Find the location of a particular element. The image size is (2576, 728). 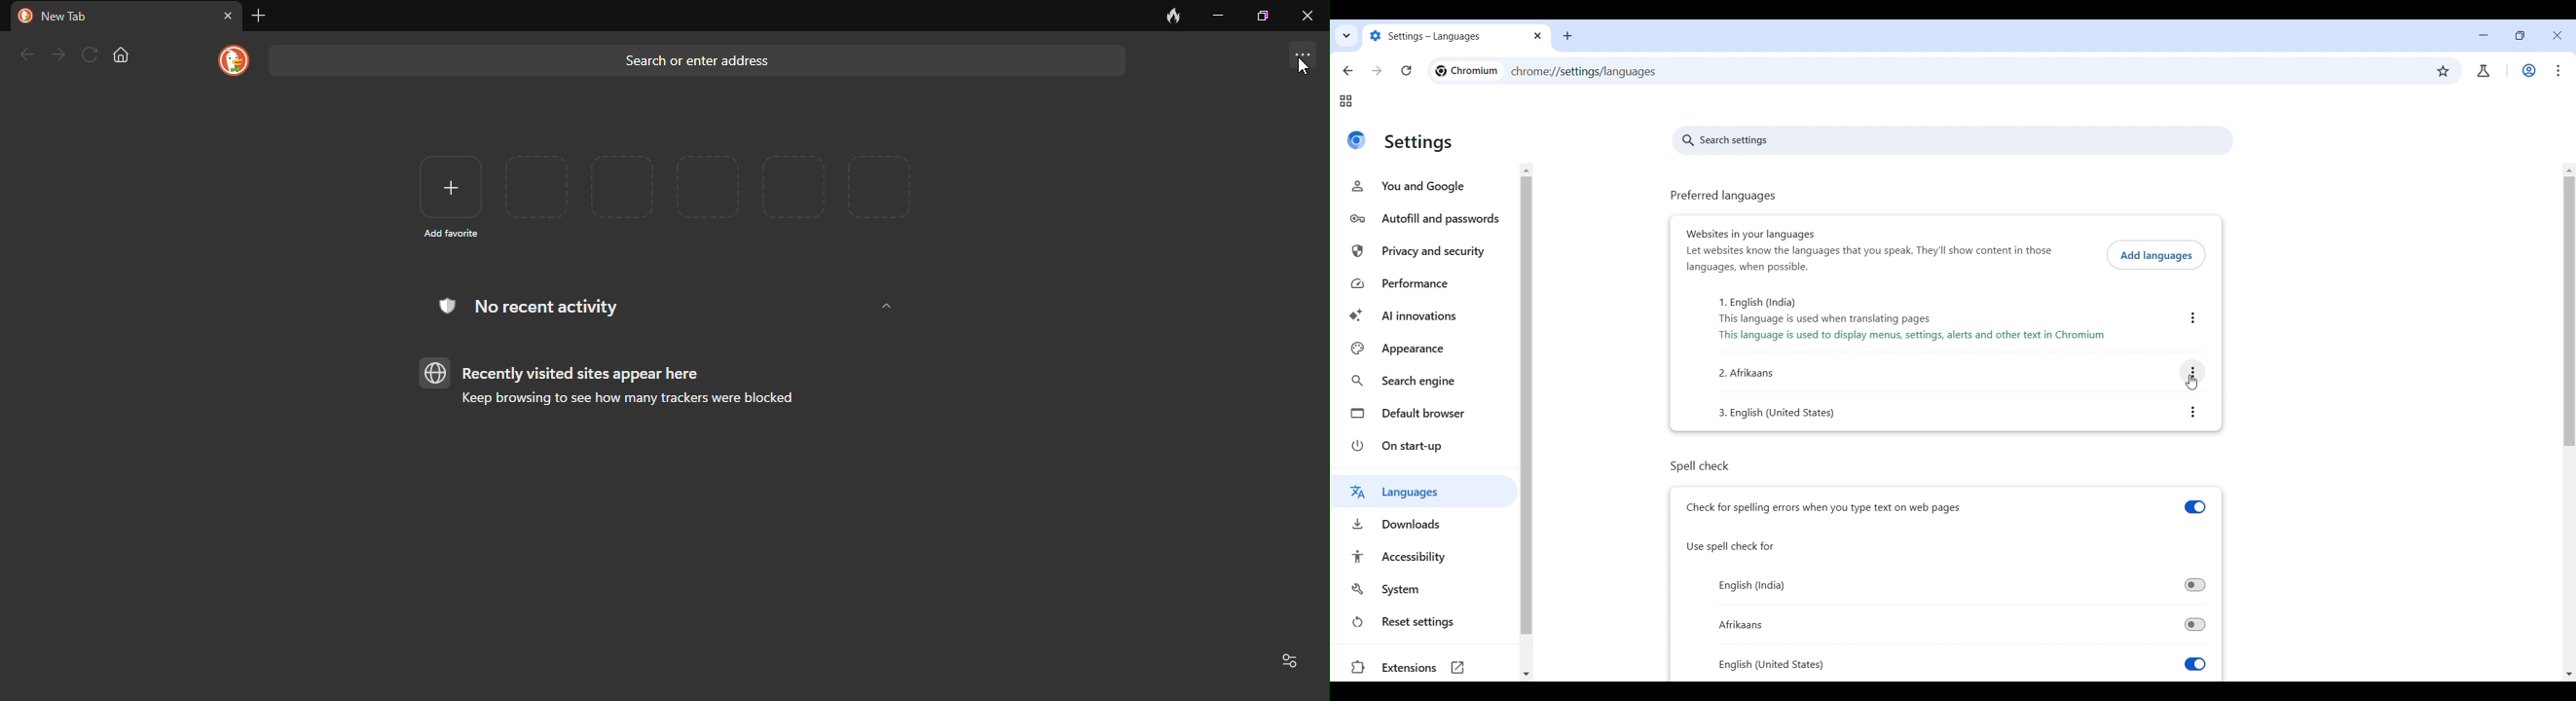

add tab is located at coordinates (264, 16).